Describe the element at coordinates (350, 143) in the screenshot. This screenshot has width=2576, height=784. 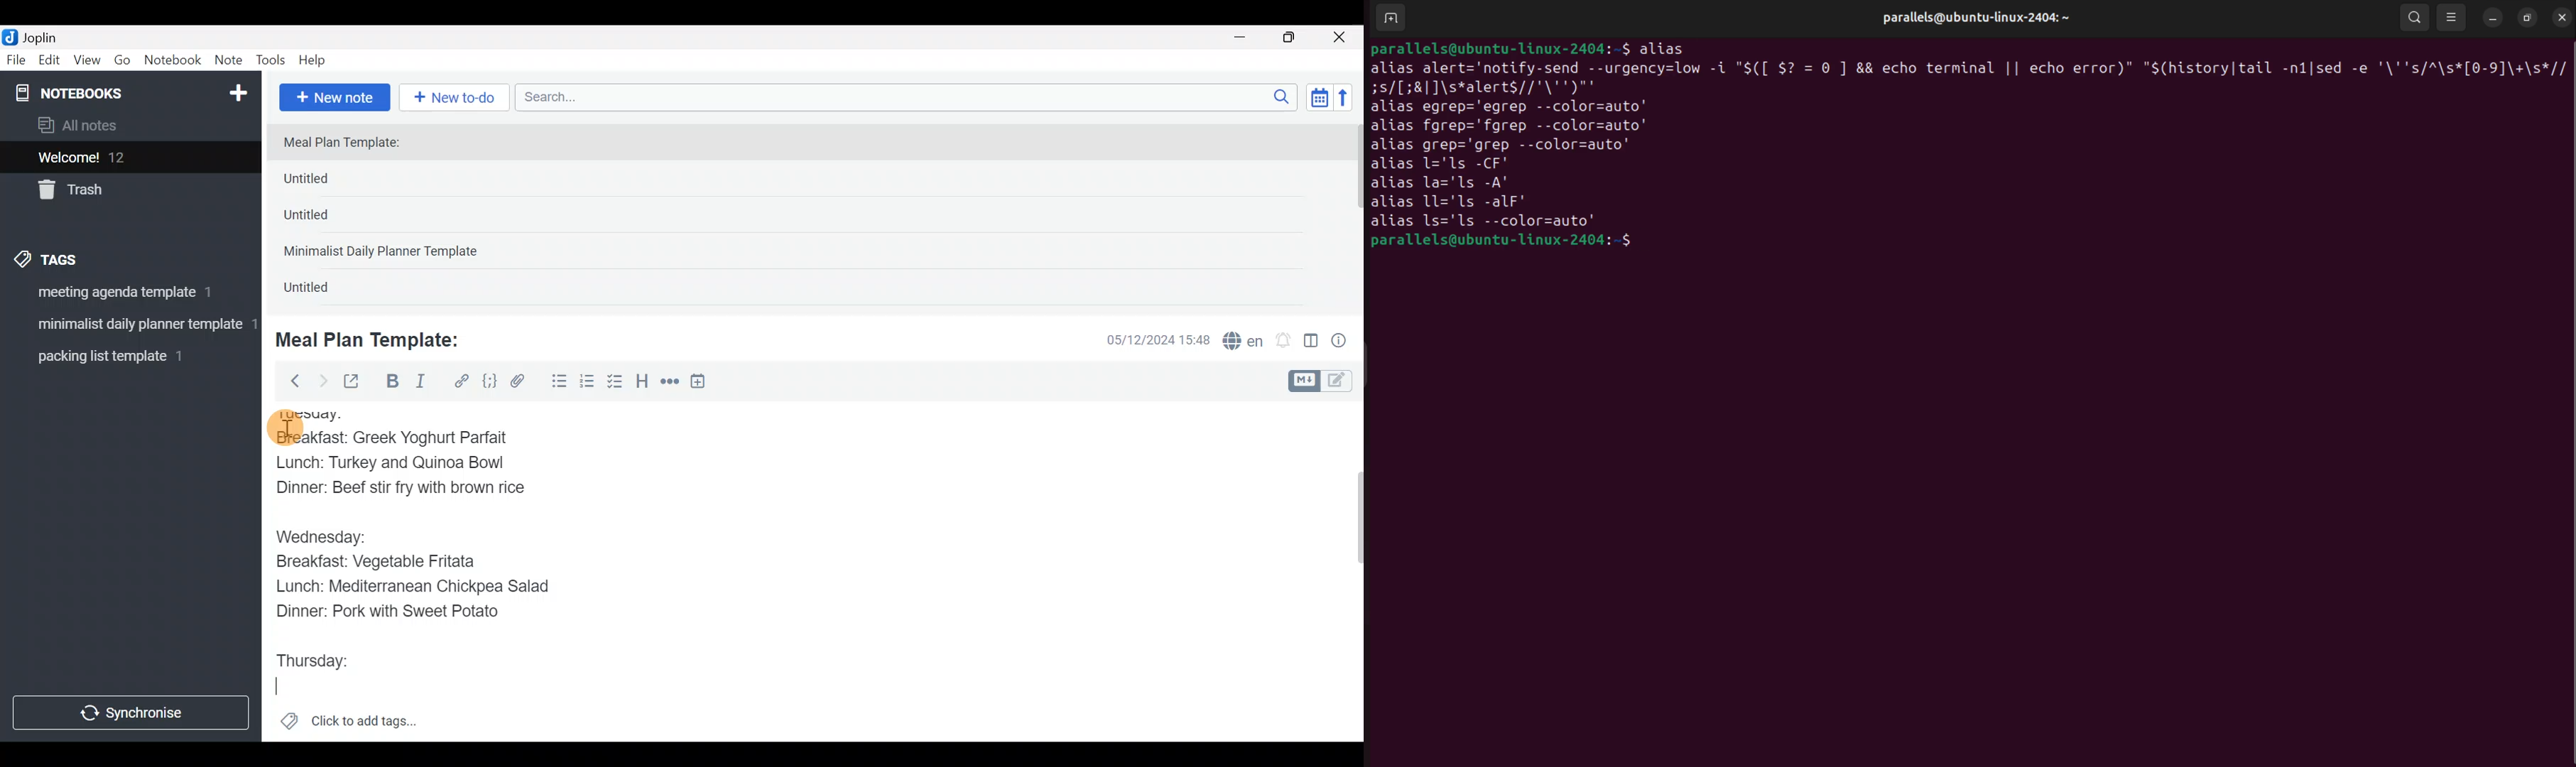
I see `Meal Plan Template:` at that location.